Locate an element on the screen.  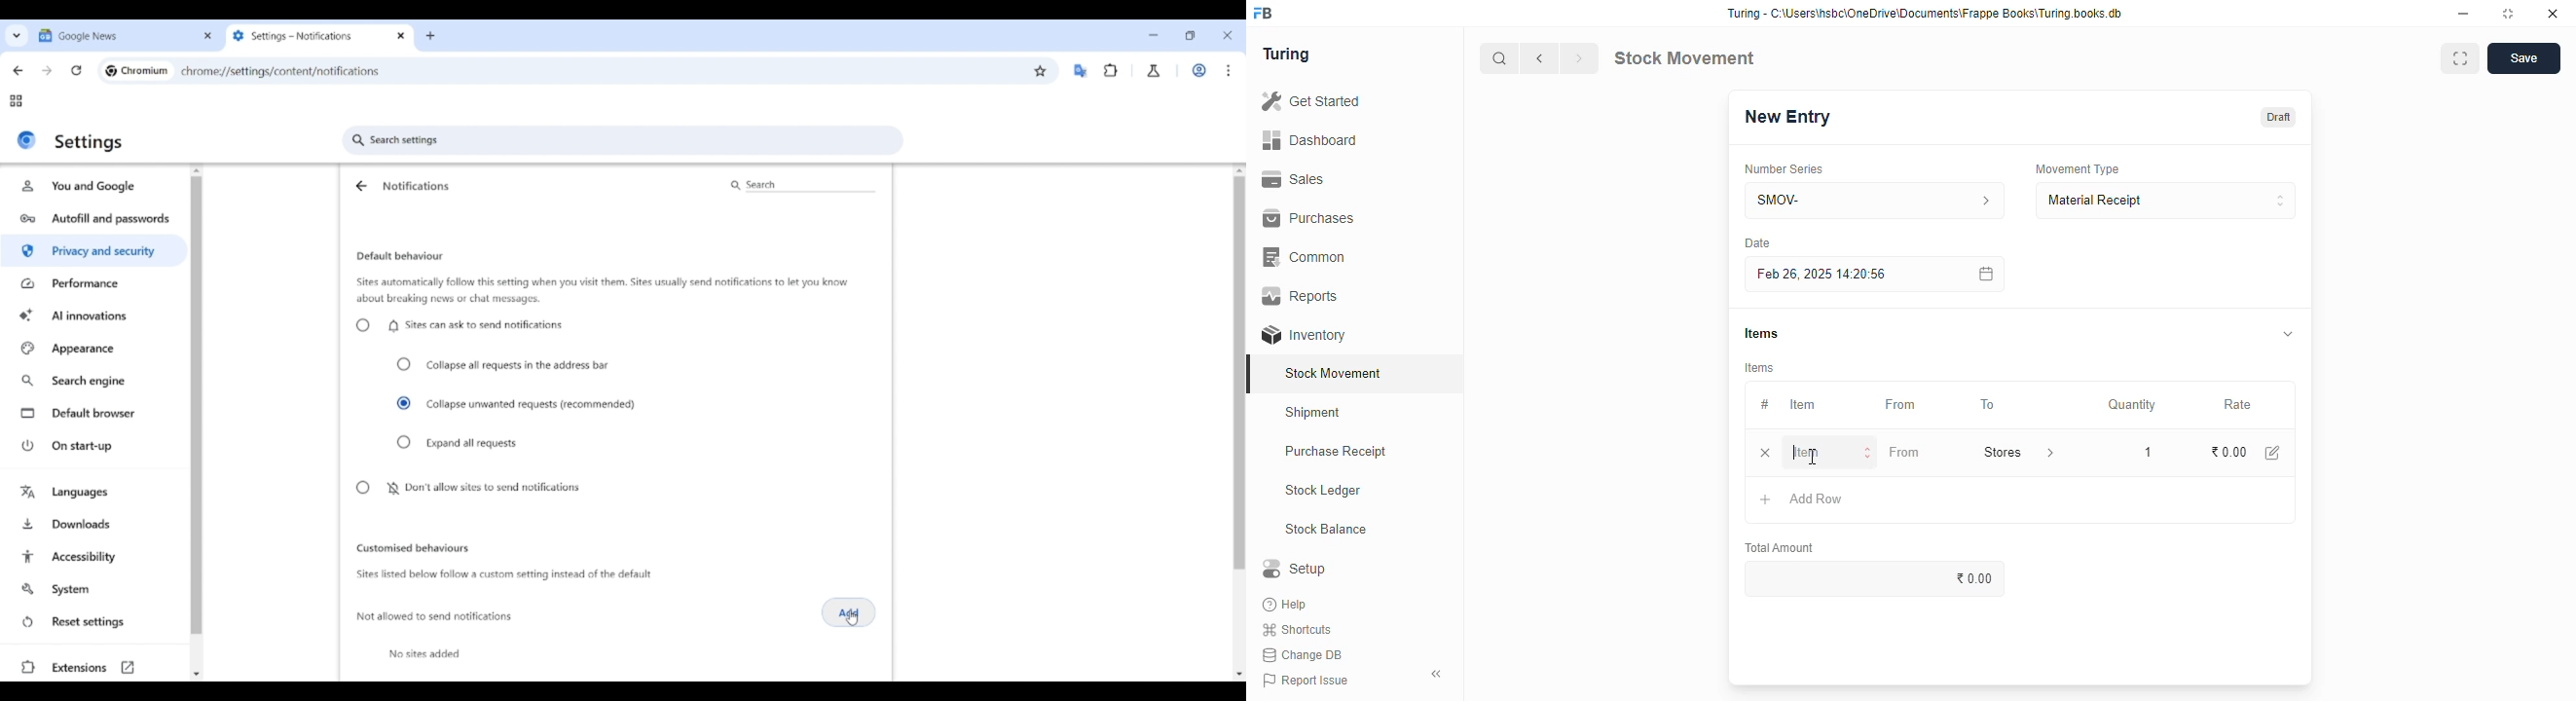
Reload page is located at coordinates (77, 70).